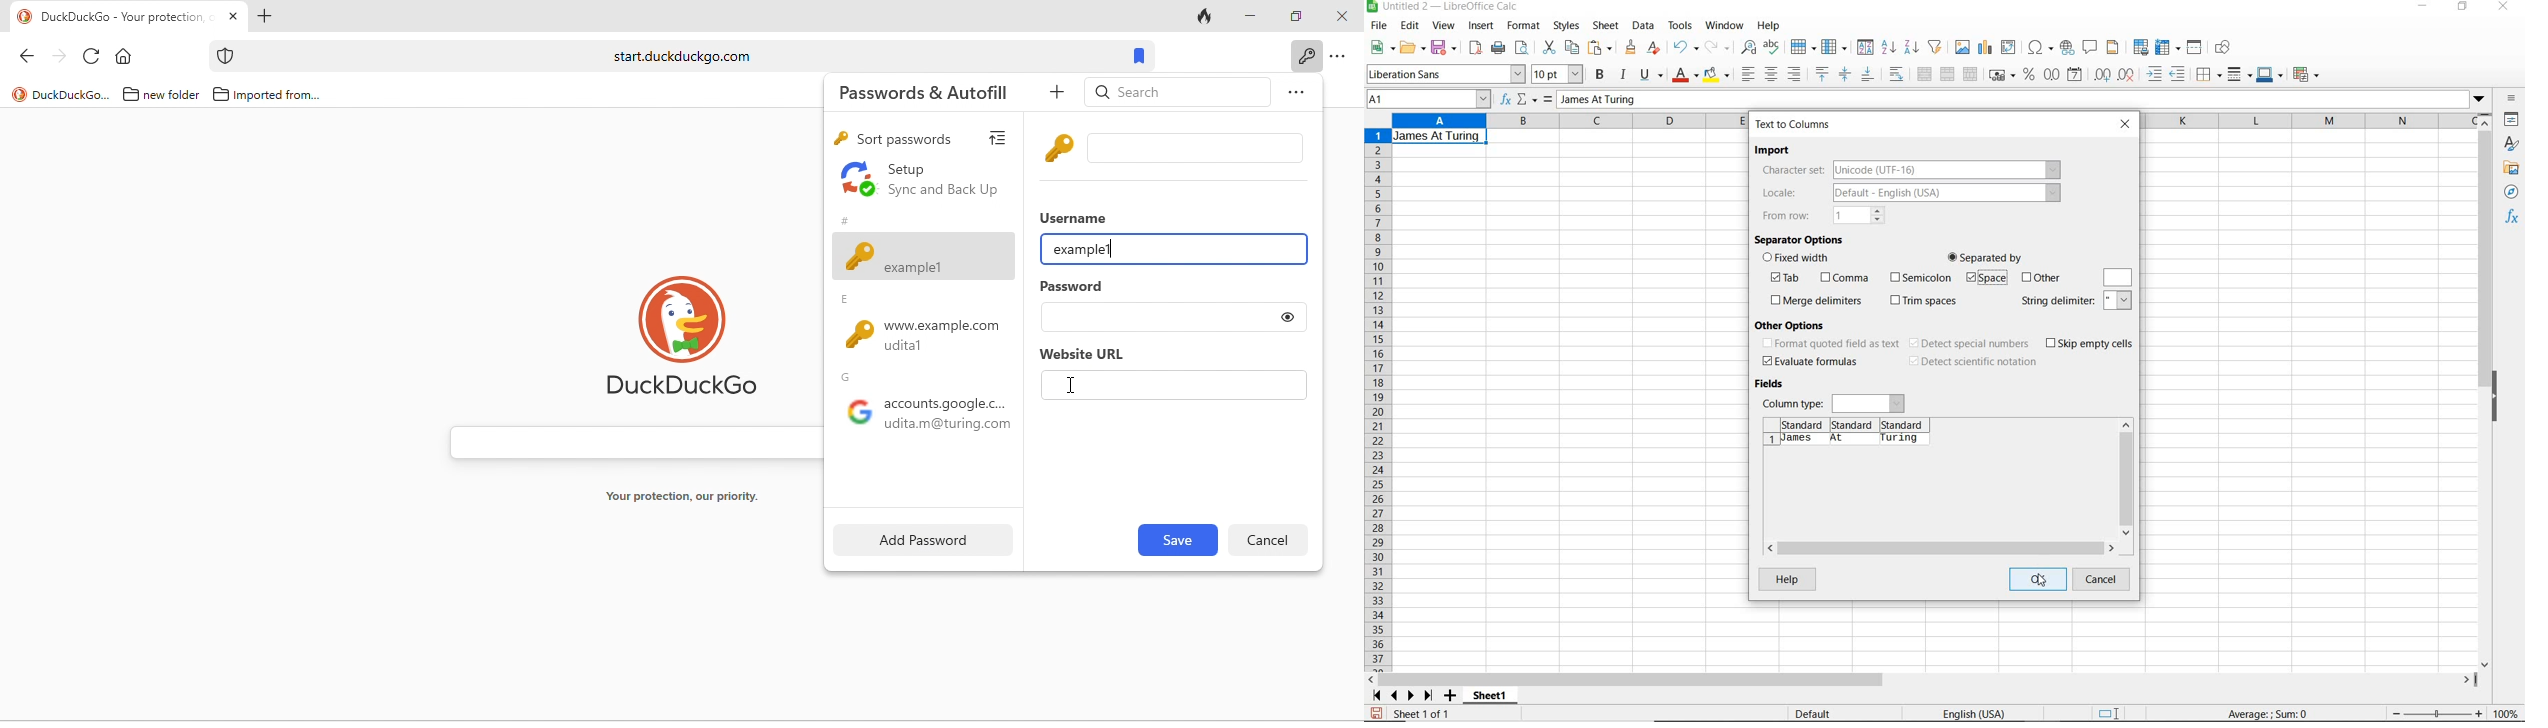  What do you see at coordinates (1964, 48) in the screenshot?
I see `insert image` at bounding box center [1964, 48].